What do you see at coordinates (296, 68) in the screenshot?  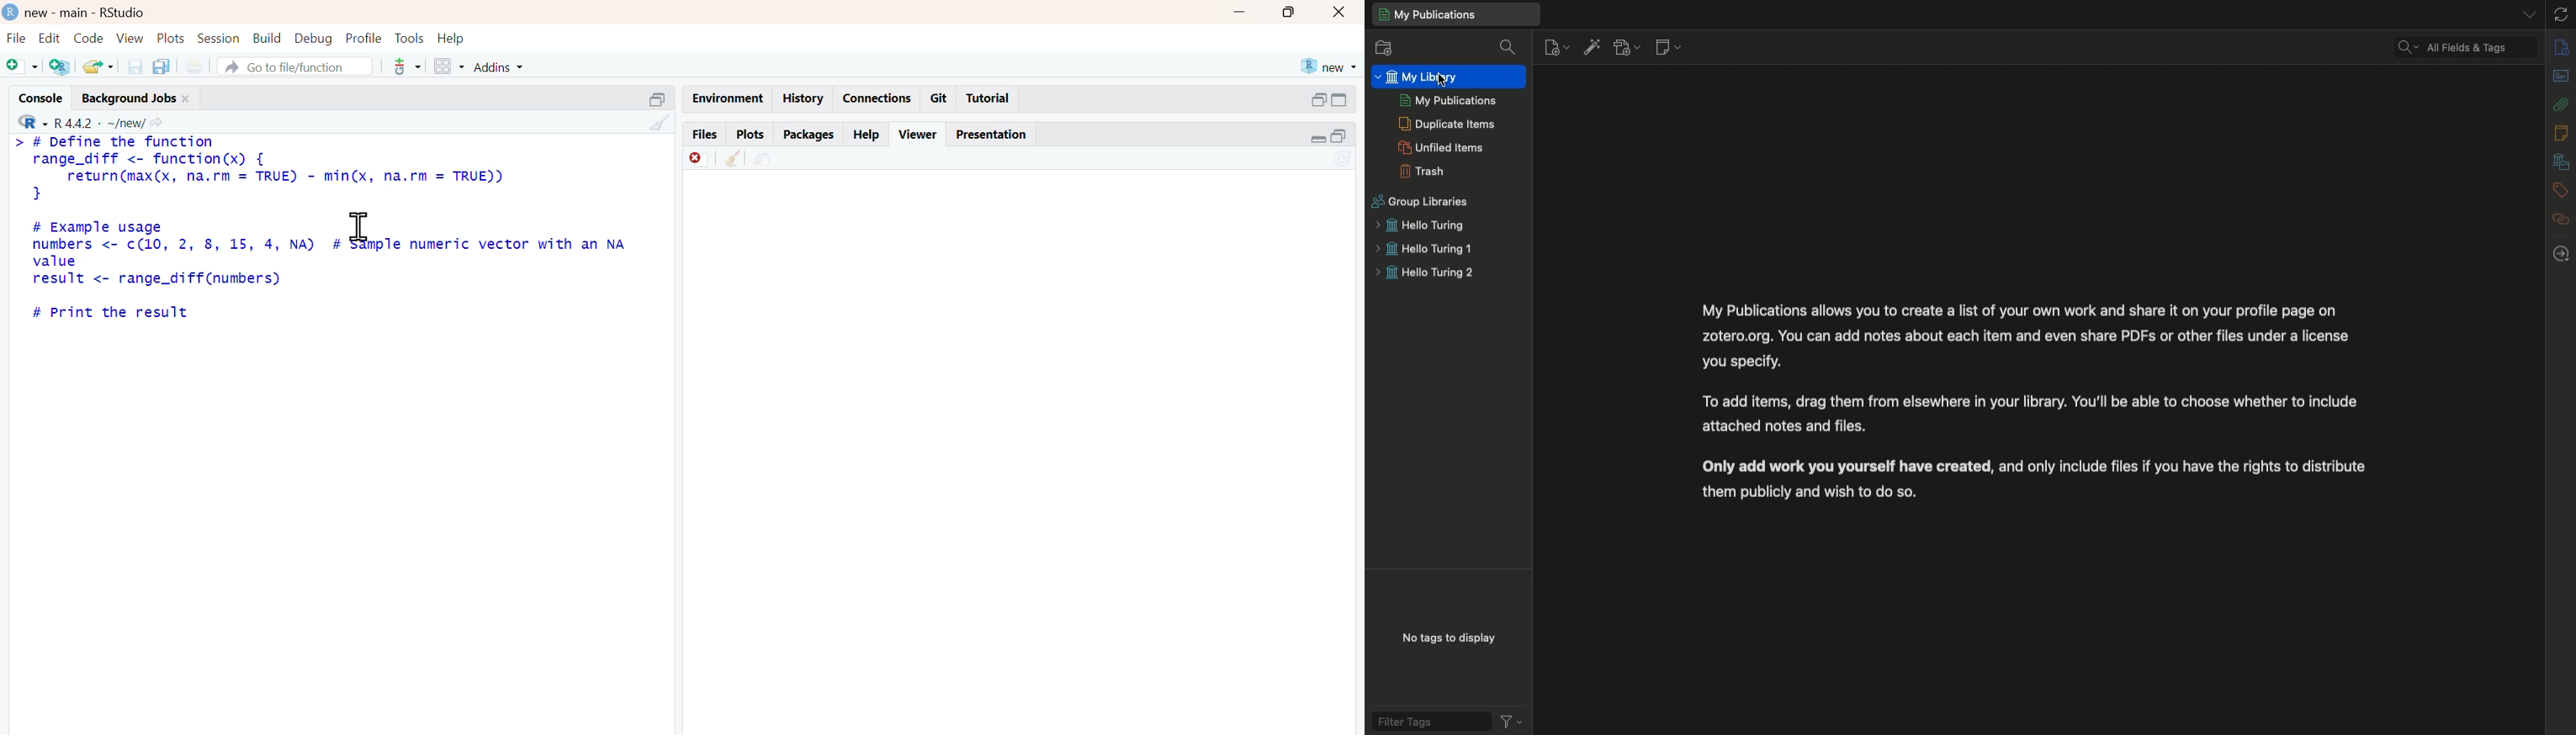 I see `go to file/function` at bounding box center [296, 68].